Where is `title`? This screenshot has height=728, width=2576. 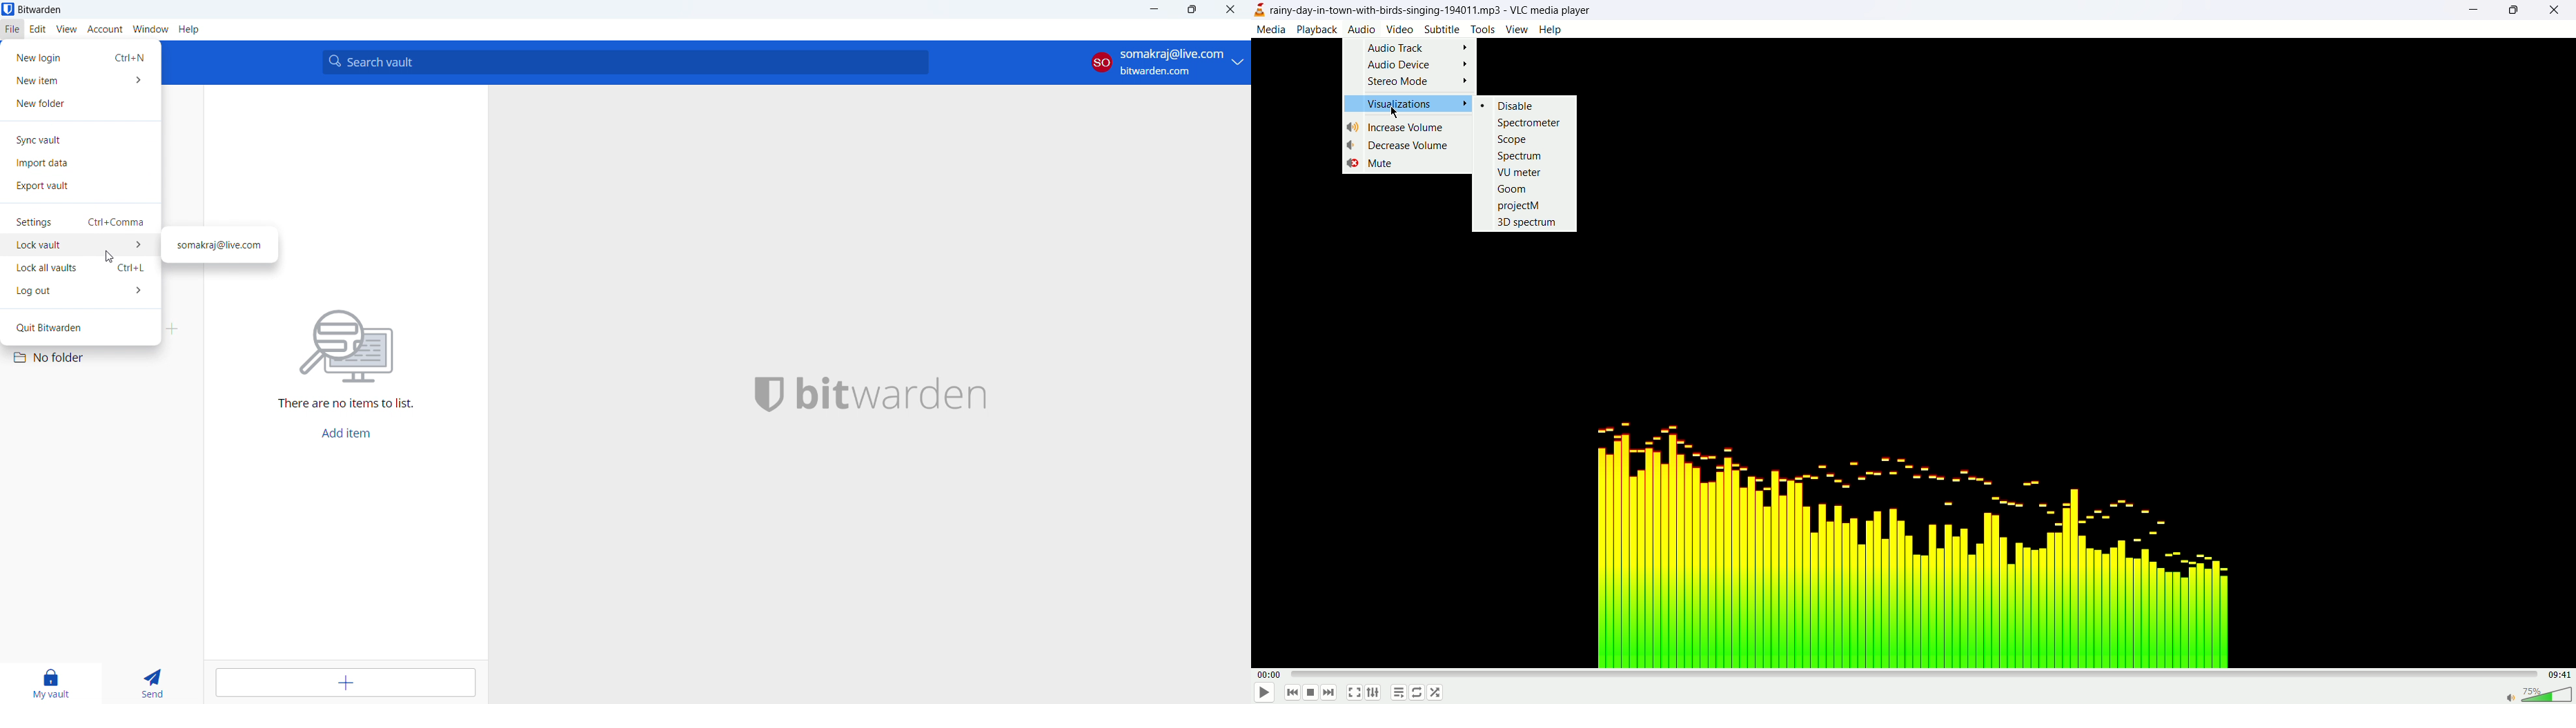 title is located at coordinates (40, 10).